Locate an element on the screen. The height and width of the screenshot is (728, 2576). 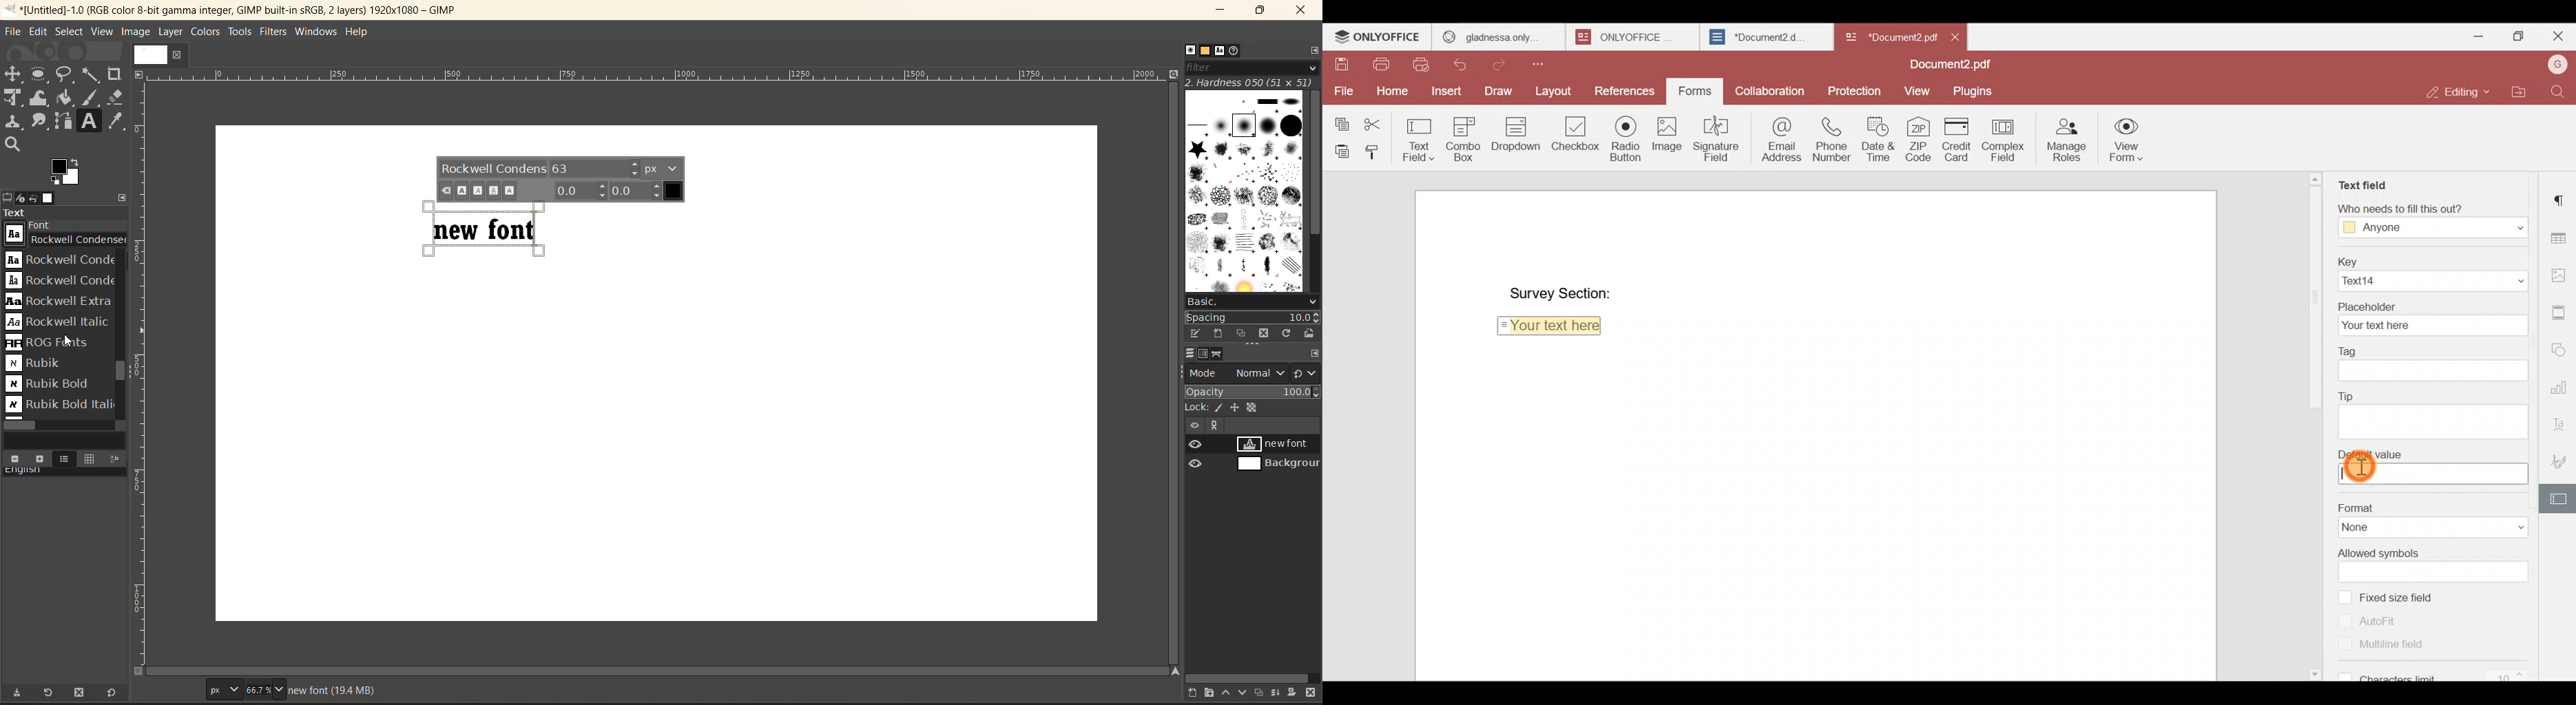
Placeholder is located at coordinates (2432, 303).